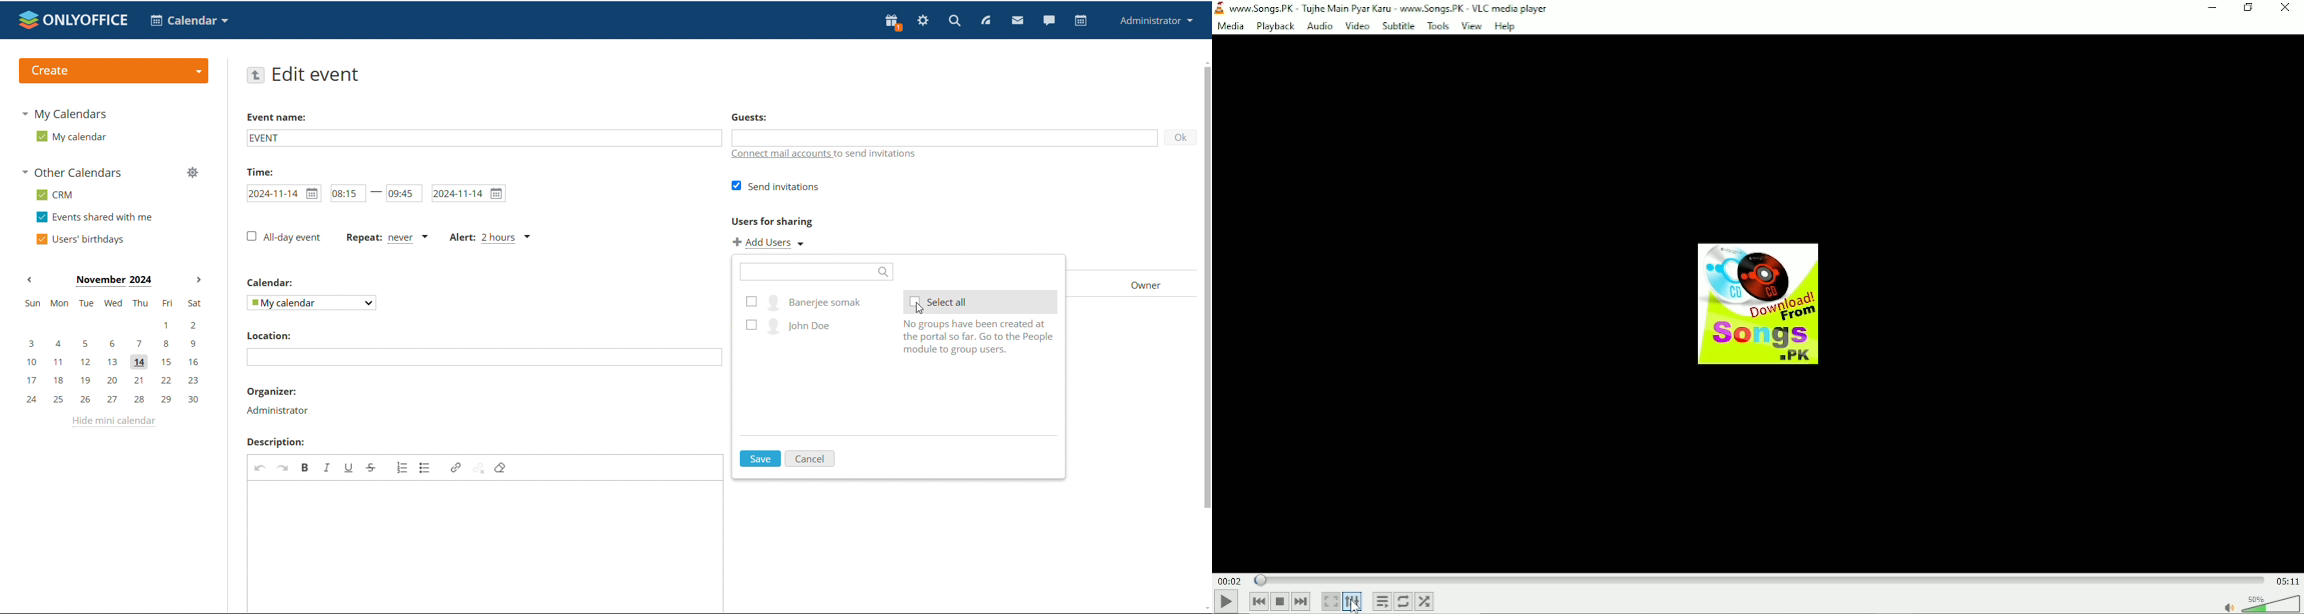 The height and width of the screenshot is (616, 2324). I want to click on underline, so click(351, 467).